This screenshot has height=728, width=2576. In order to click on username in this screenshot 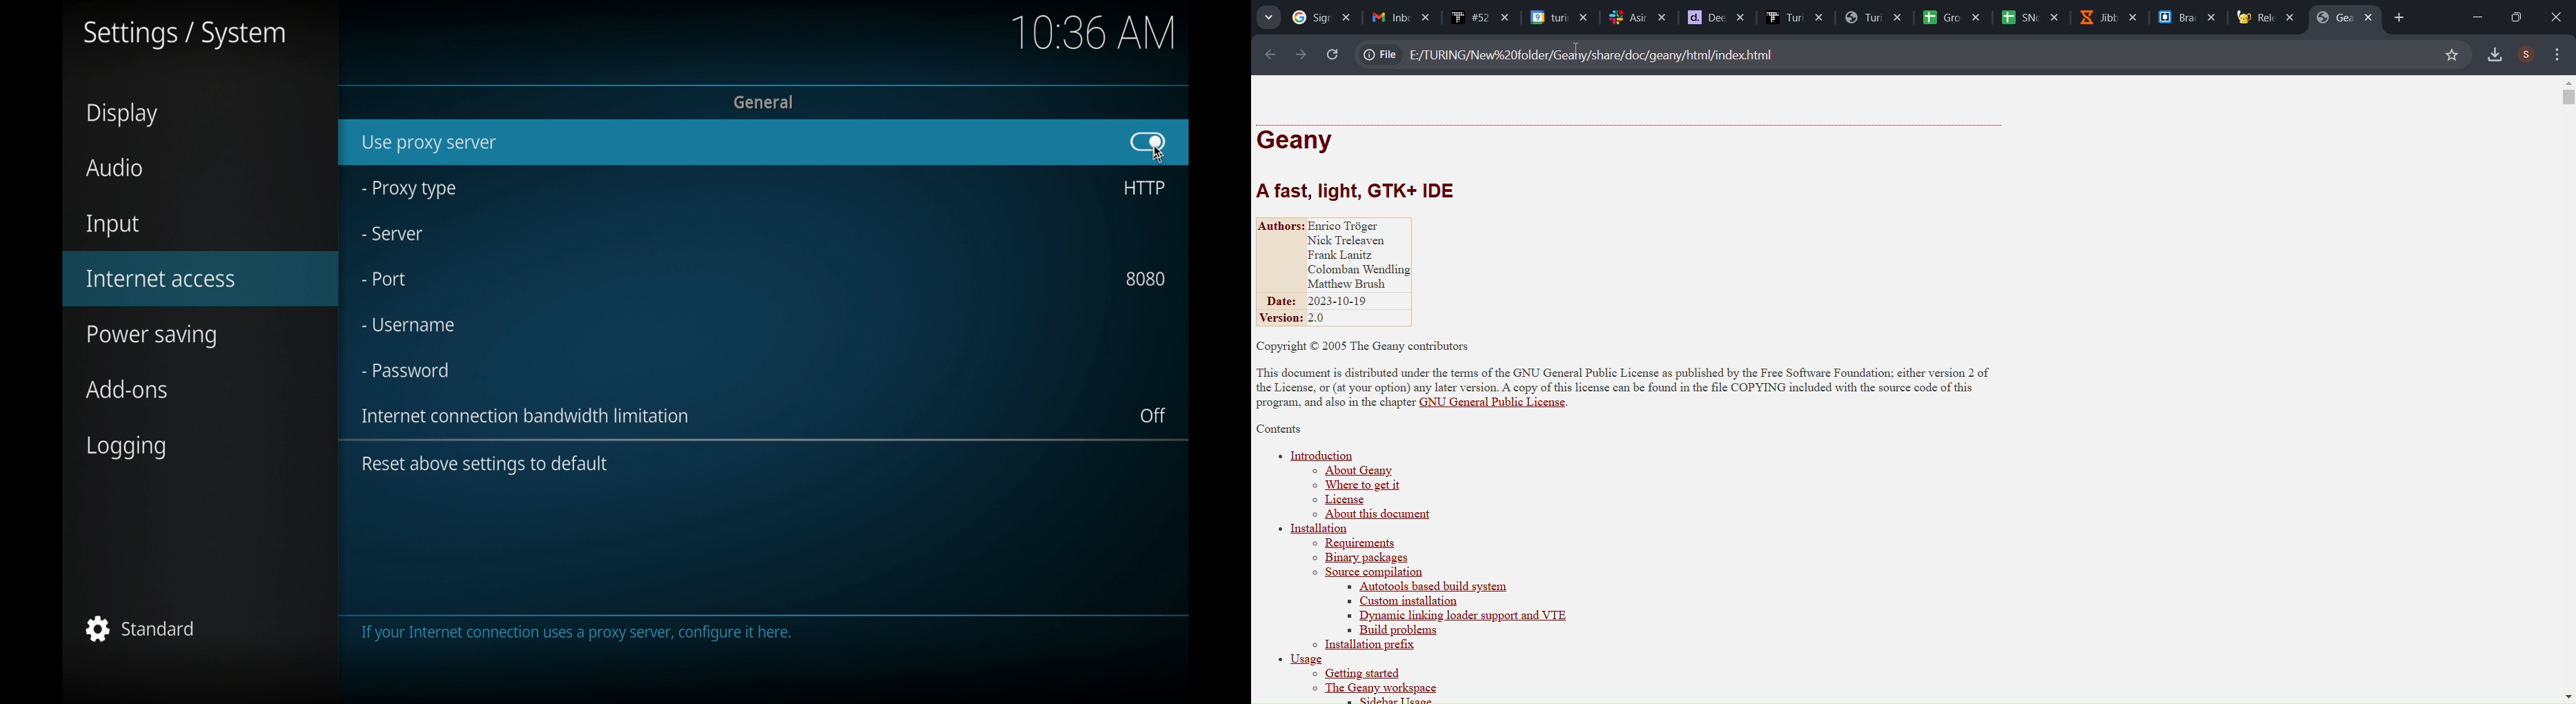, I will do `click(407, 325)`.